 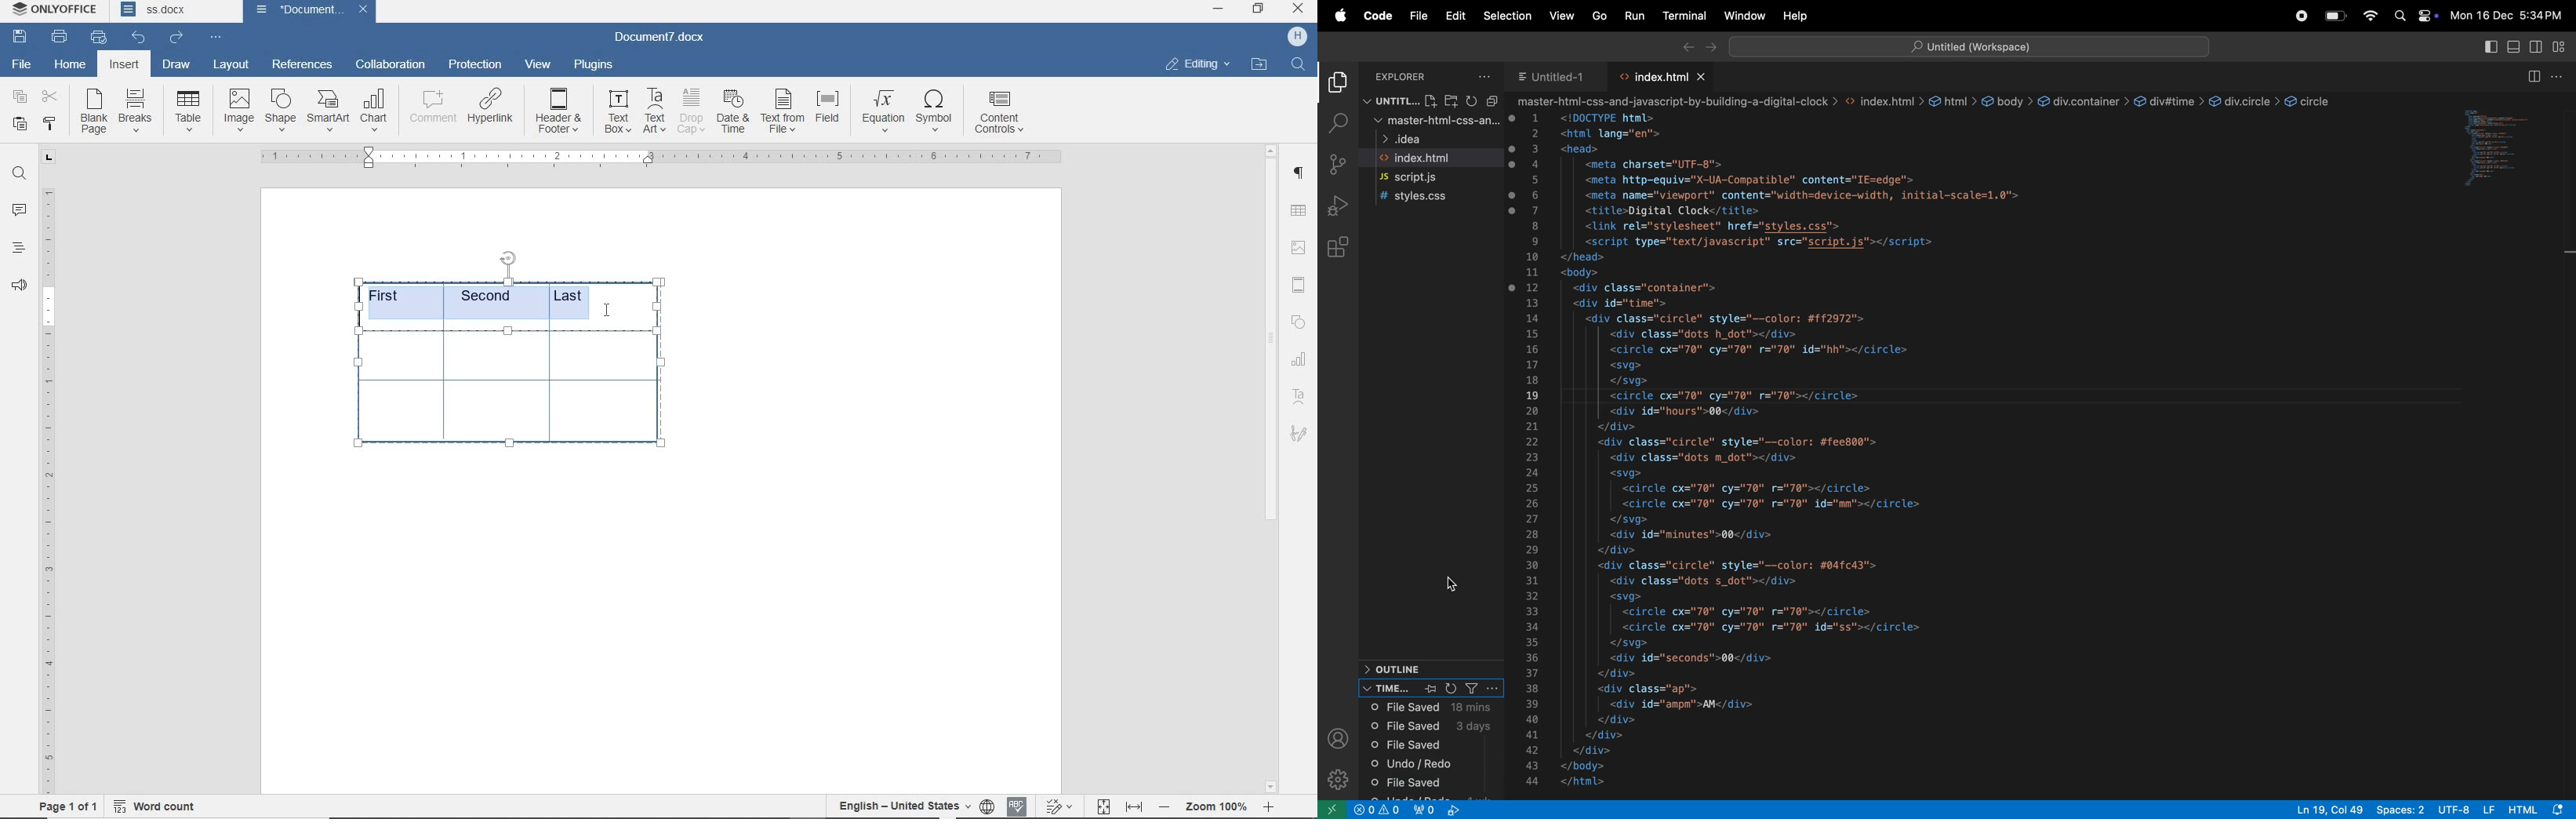 I want to click on file saved, so click(x=1433, y=784).